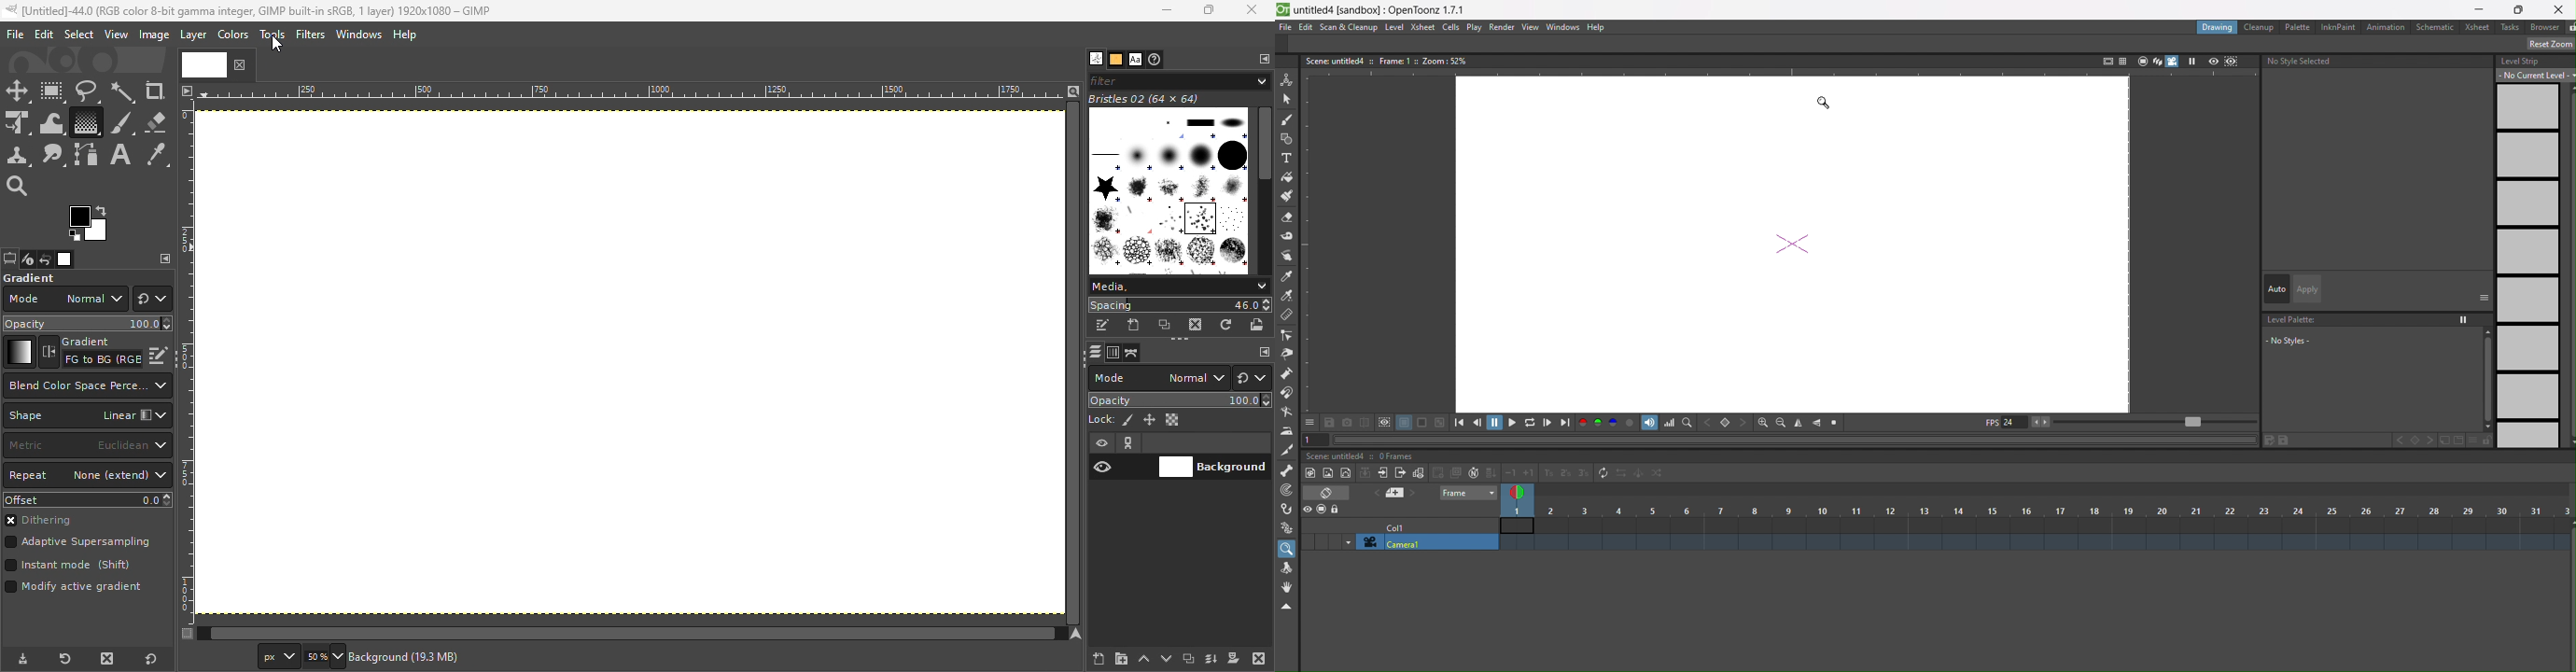  Describe the element at coordinates (2437, 27) in the screenshot. I see `schematic` at that location.